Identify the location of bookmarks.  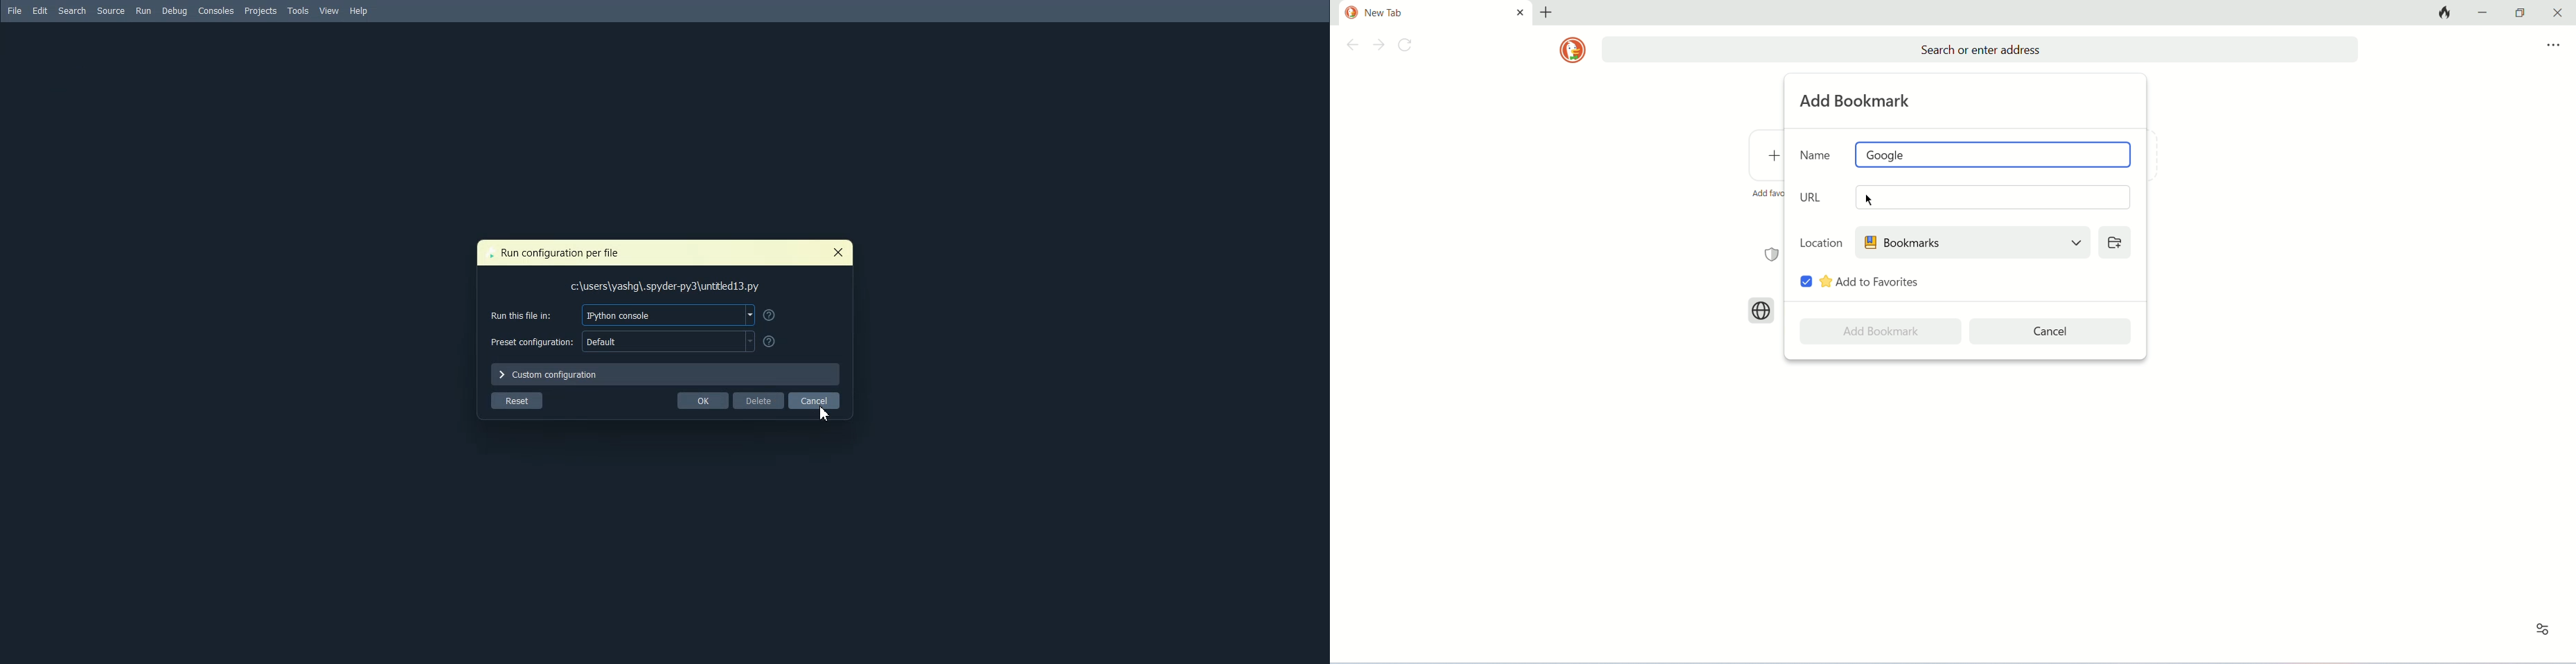
(1972, 242).